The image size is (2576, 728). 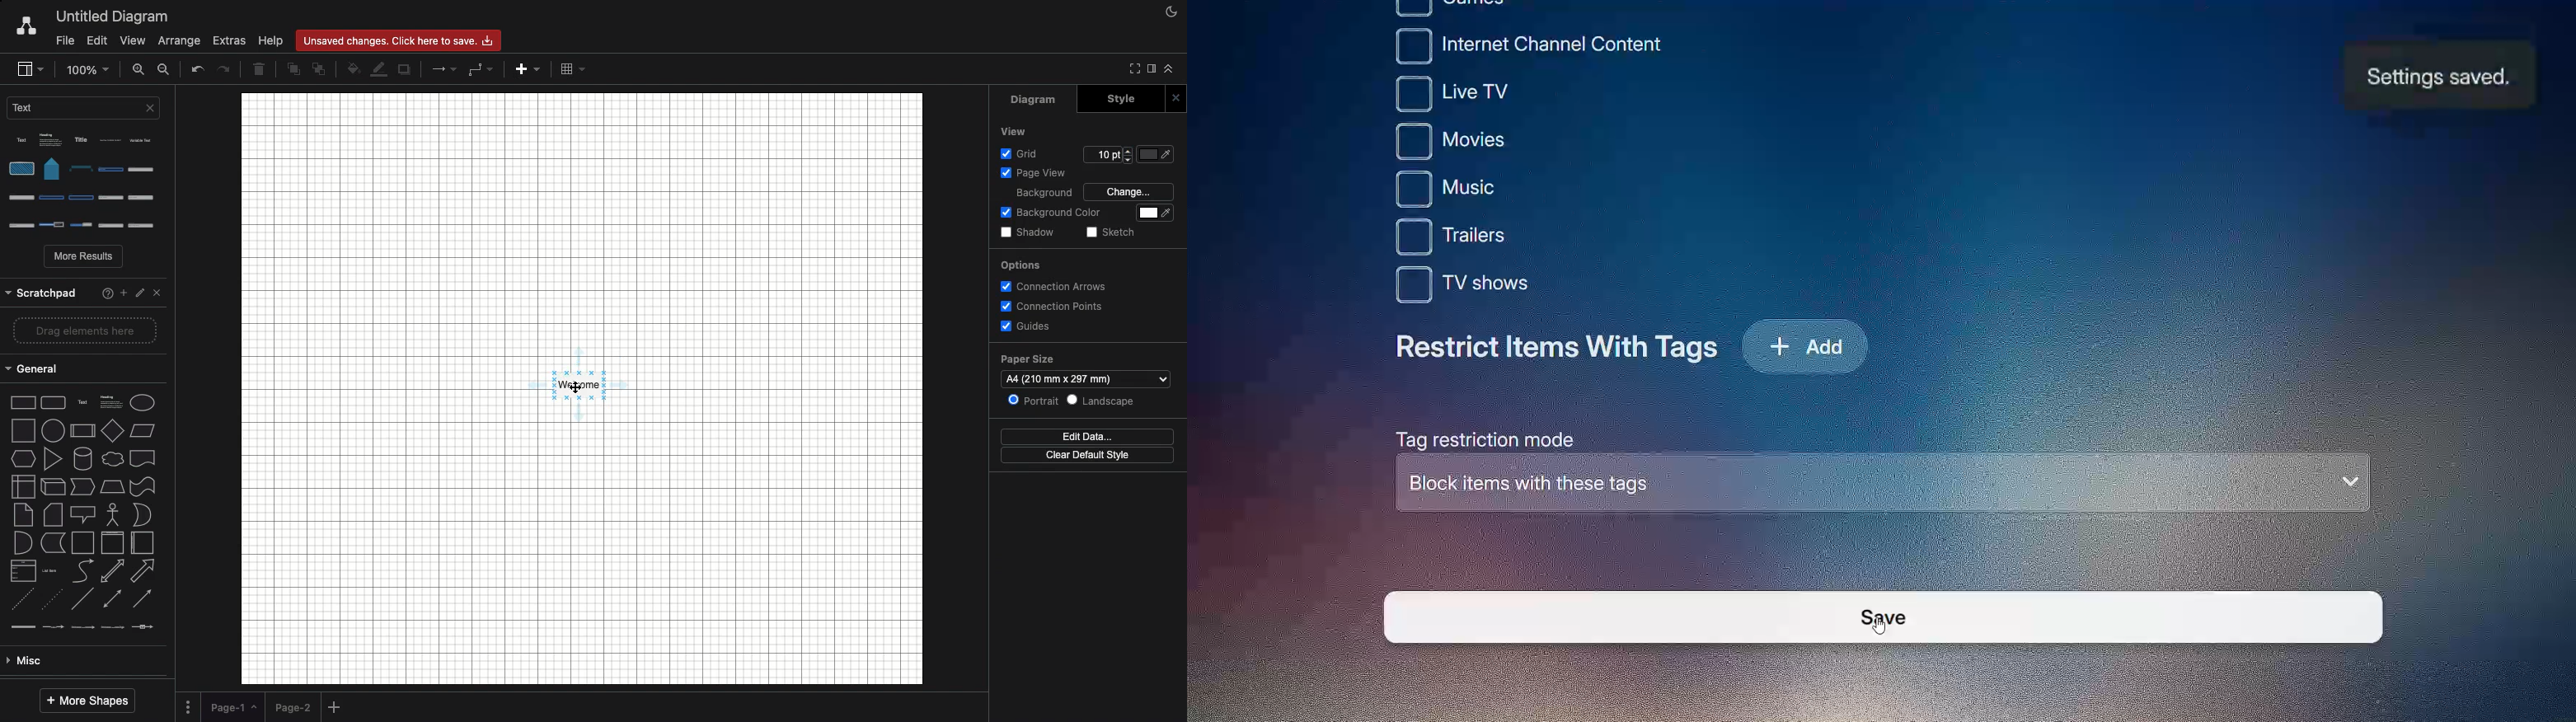 What do you see at coordinates (84, 371) in the screenshot?
I see `shape` at bounding box center [84, 371].